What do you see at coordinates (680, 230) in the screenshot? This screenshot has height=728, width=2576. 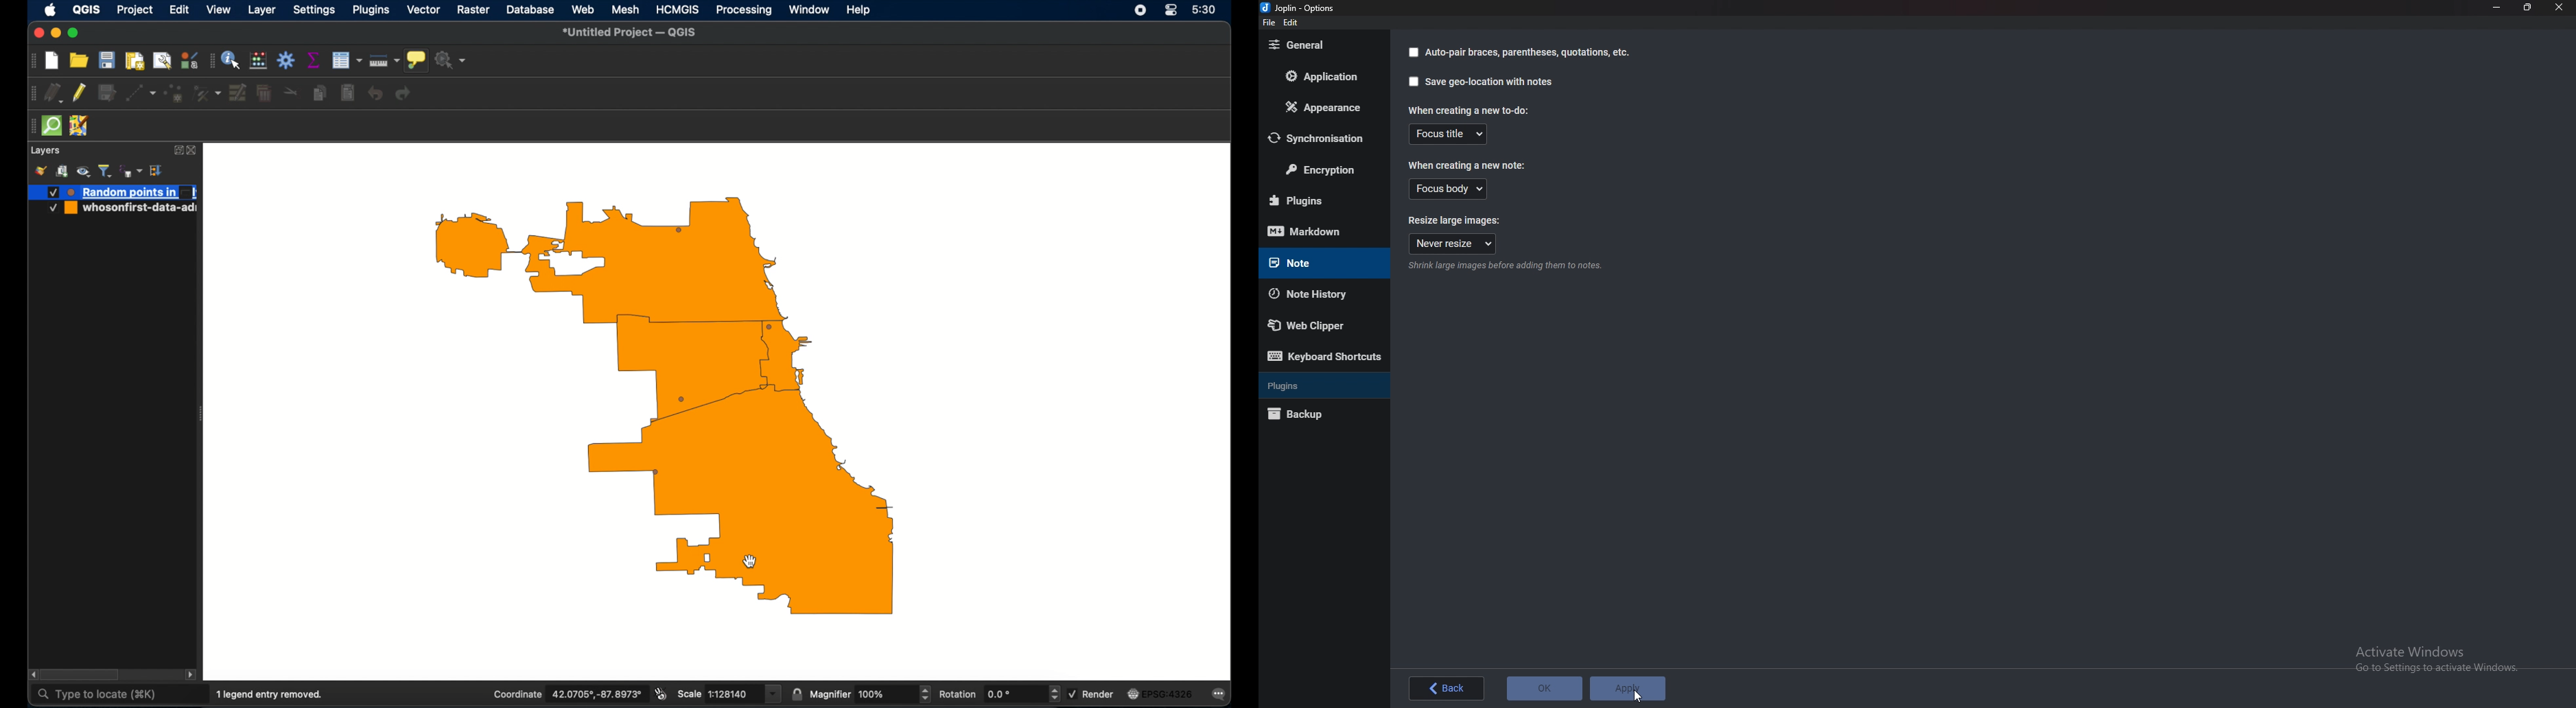 I see `randompoint` at bounding box center [680, 230].